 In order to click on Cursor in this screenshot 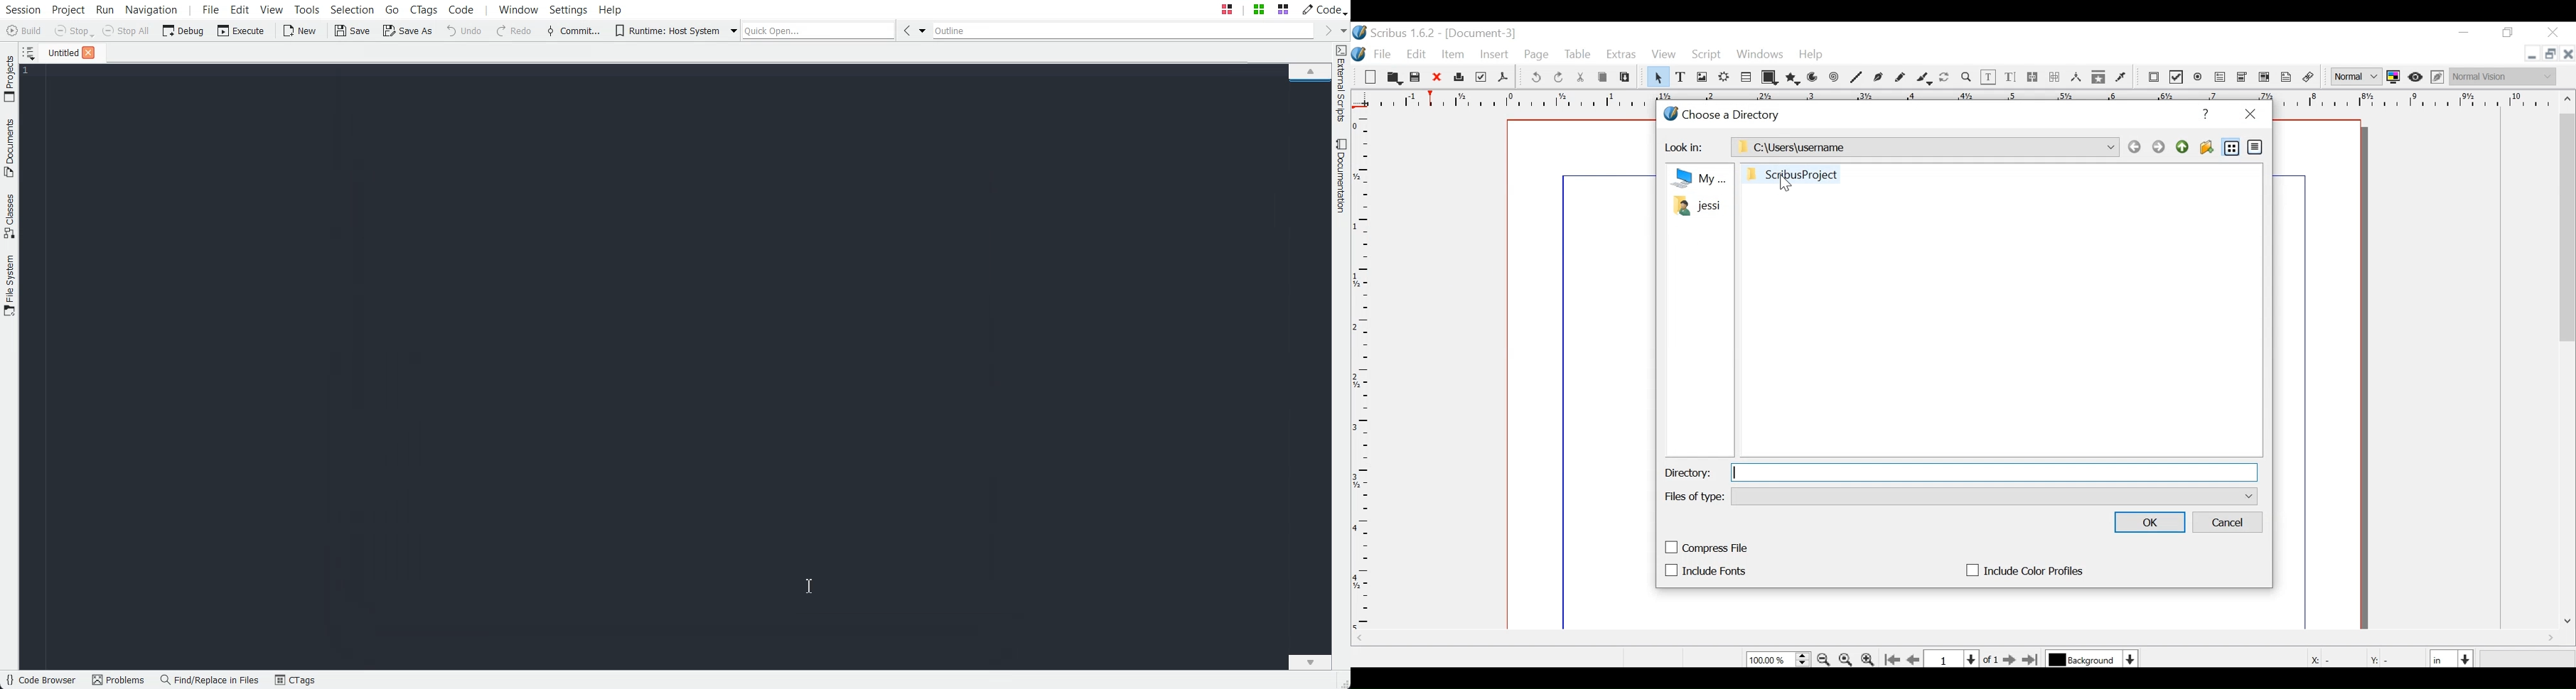, I will do `click(1785, 182)`.